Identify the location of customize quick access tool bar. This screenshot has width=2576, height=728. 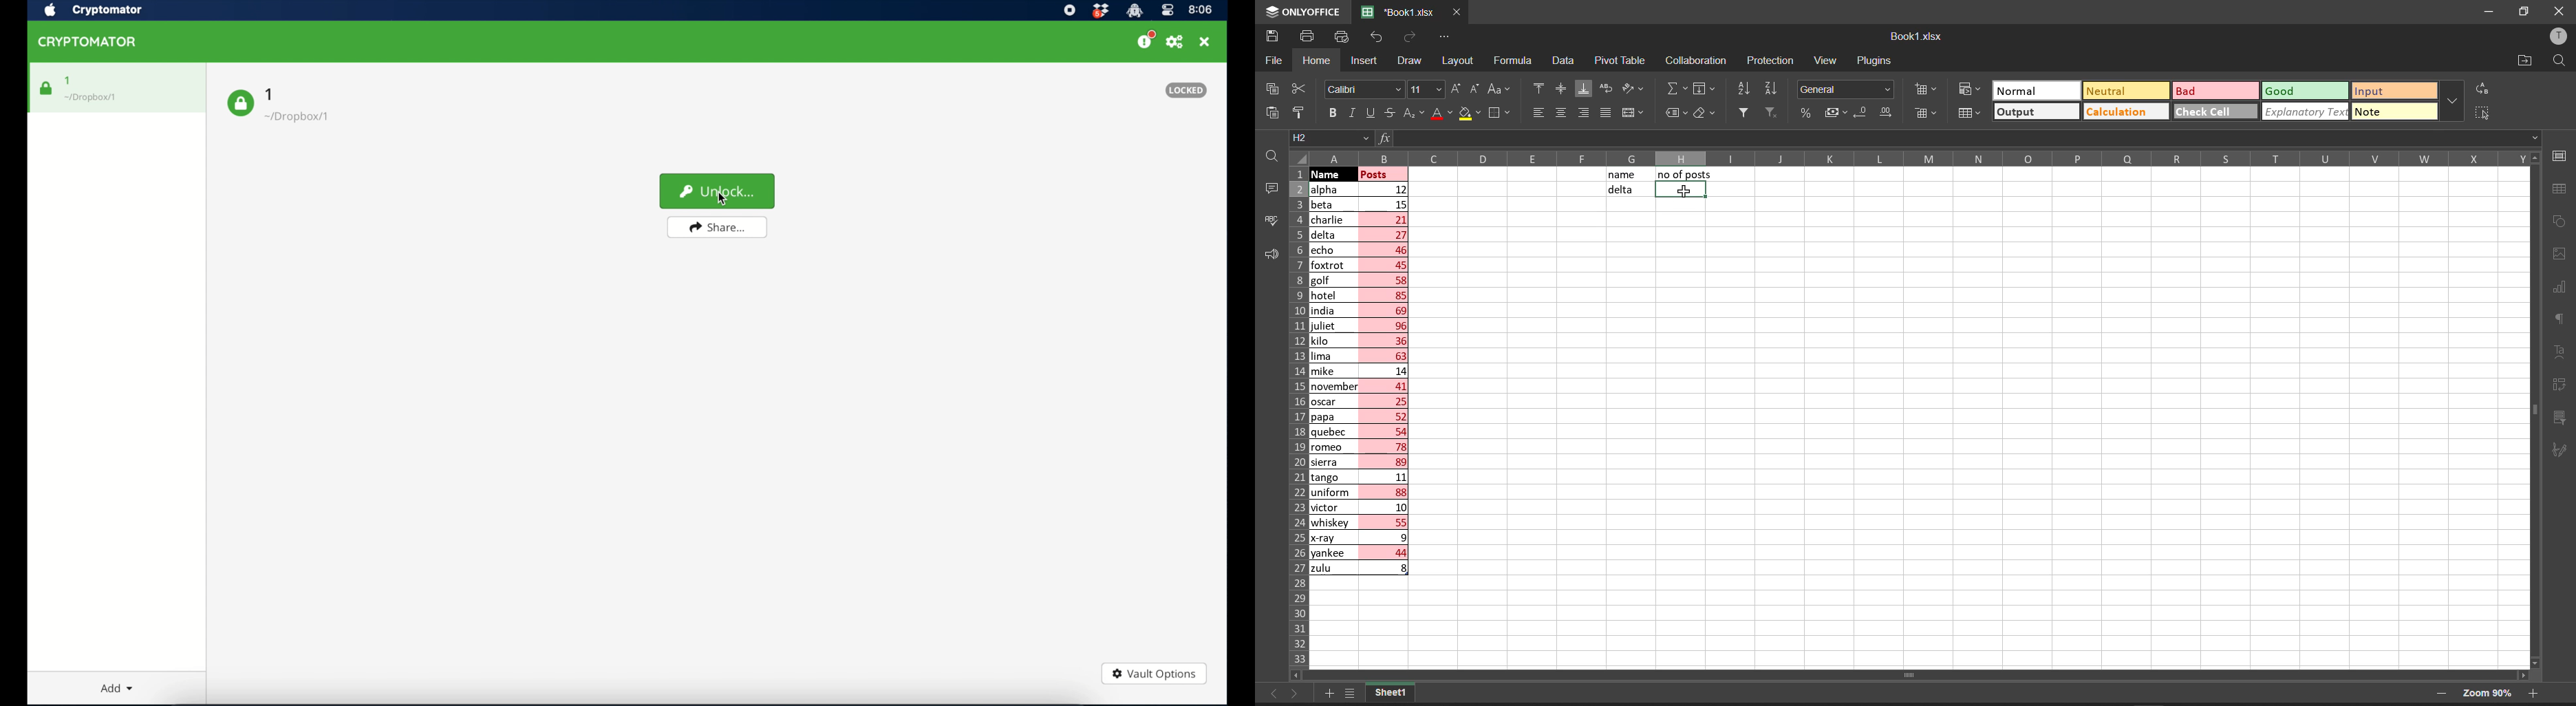
(1445, 35).